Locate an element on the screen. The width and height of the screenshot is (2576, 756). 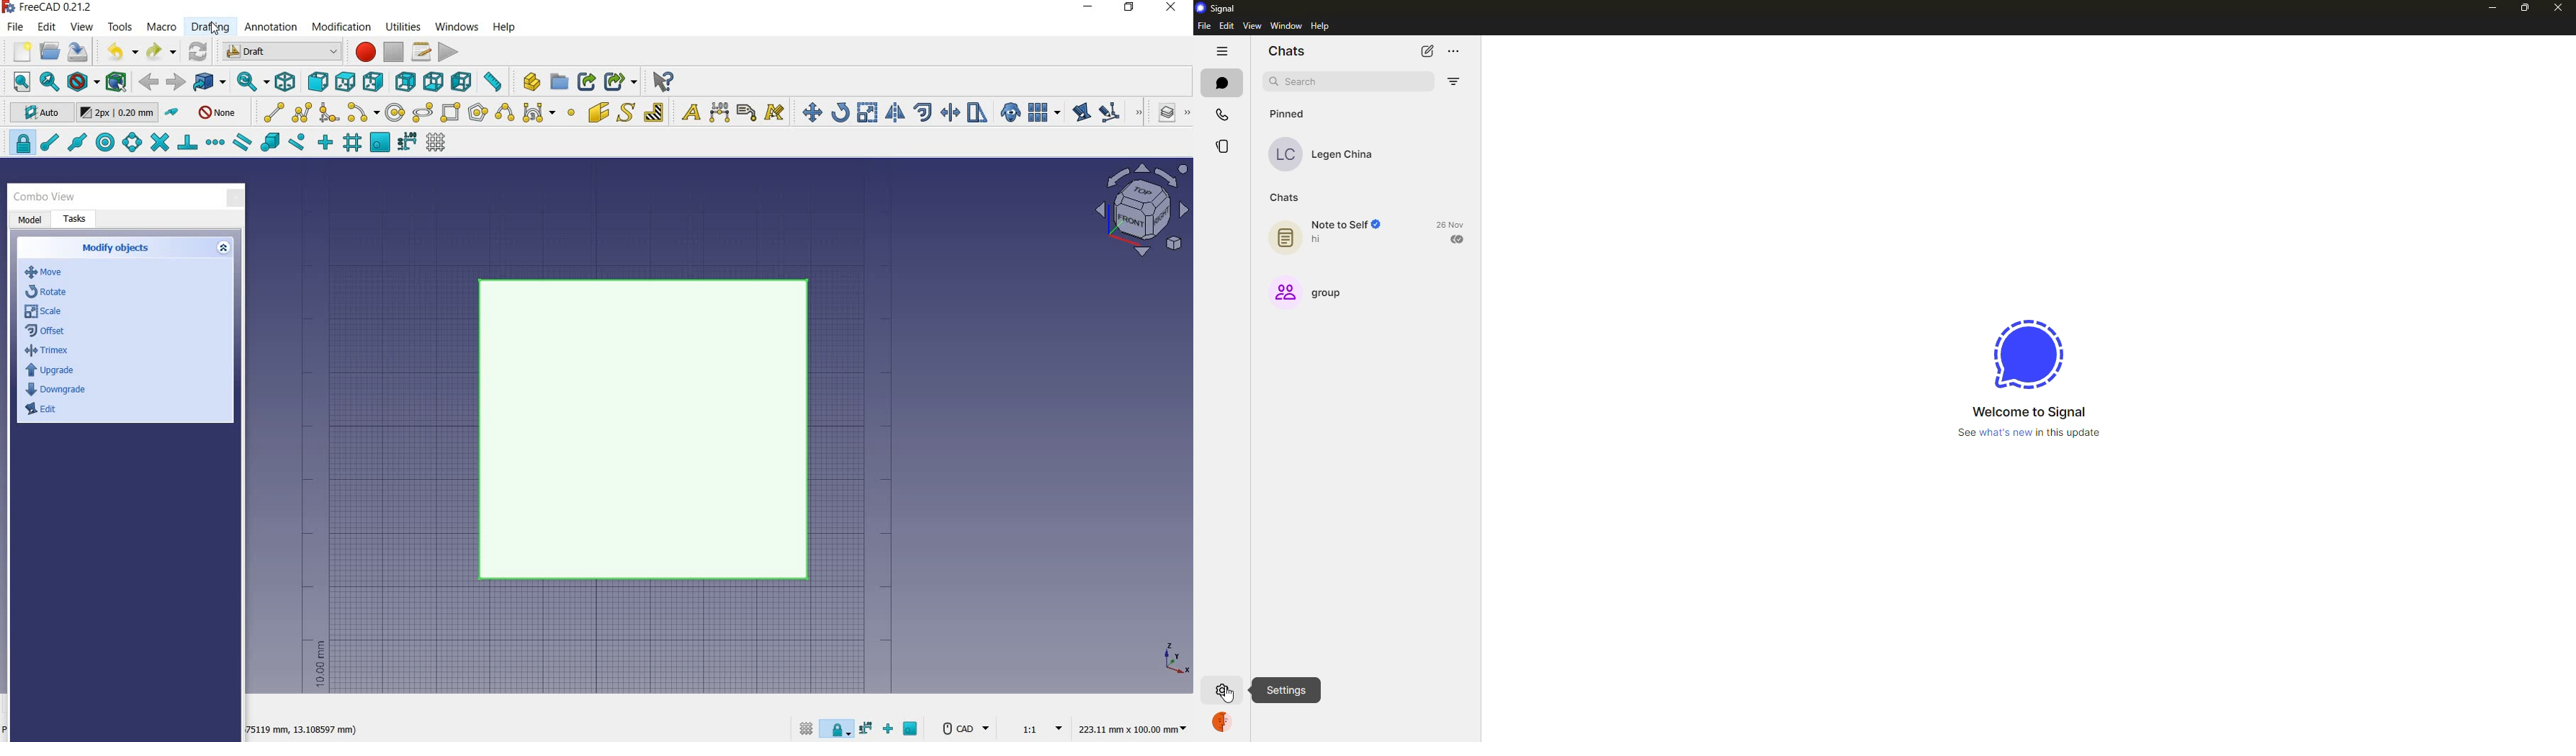
snap ortho is located at coordinates (325, 143).